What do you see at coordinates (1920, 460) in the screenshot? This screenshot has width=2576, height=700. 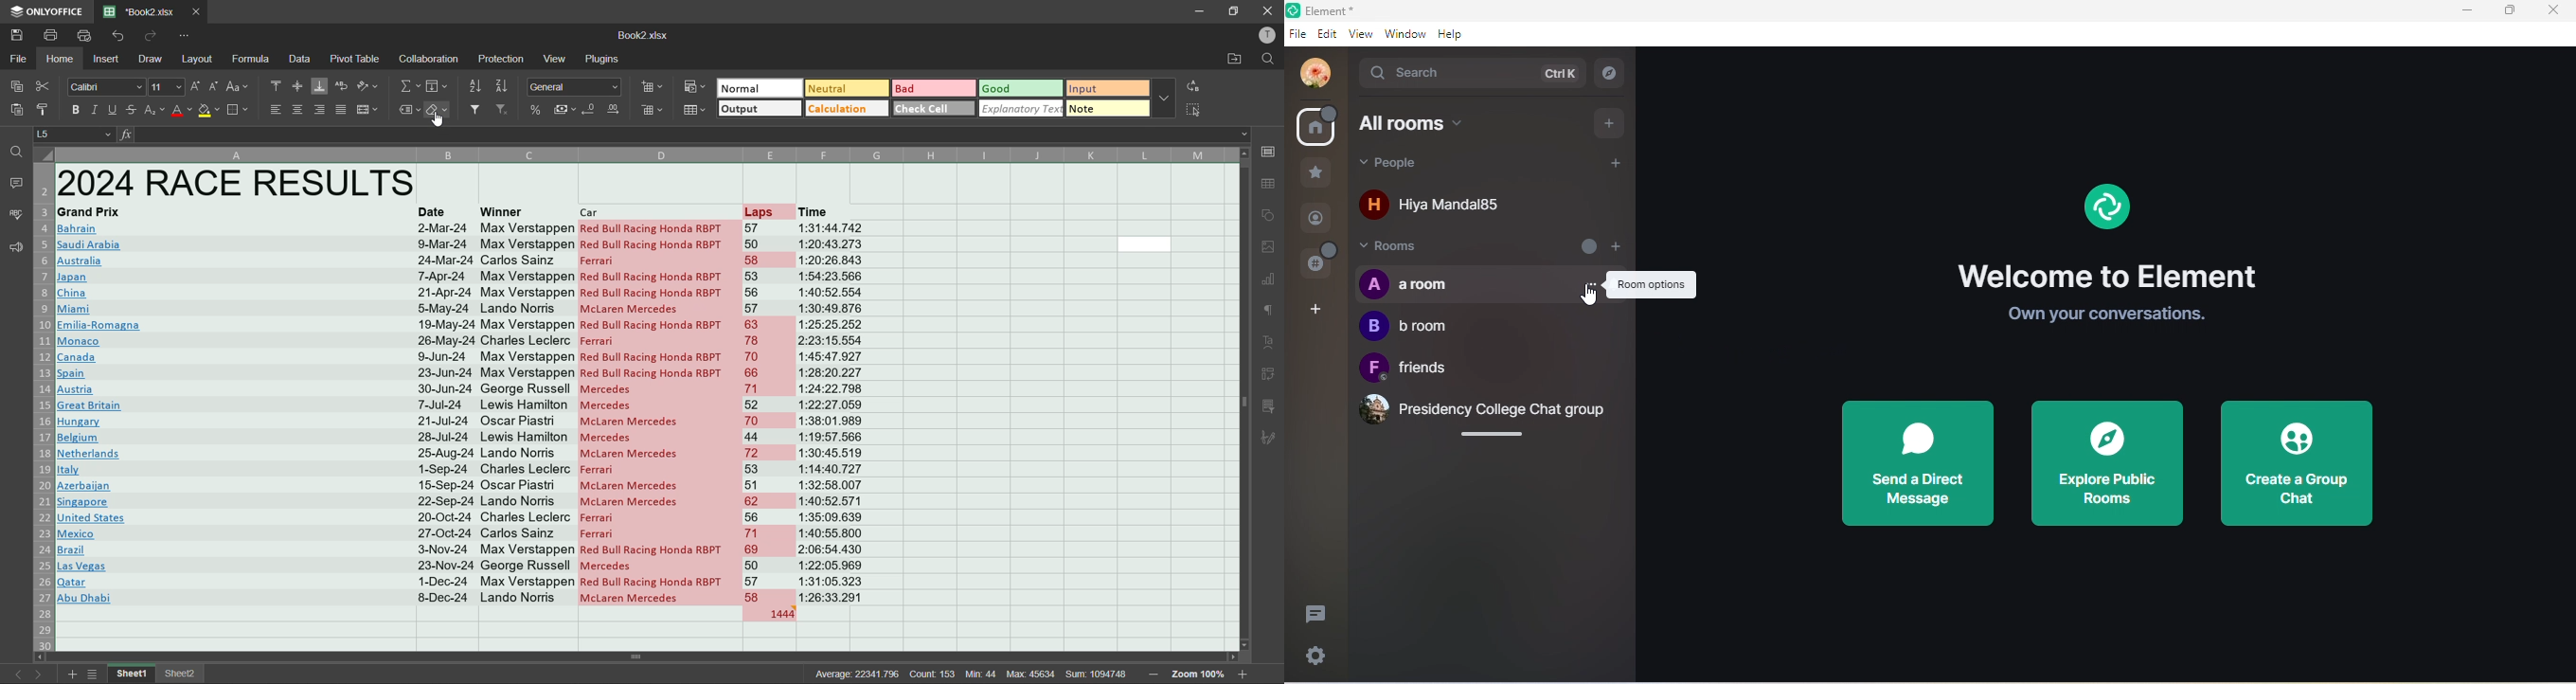 I see `send a direct message` at bounding box center [1920, 460].